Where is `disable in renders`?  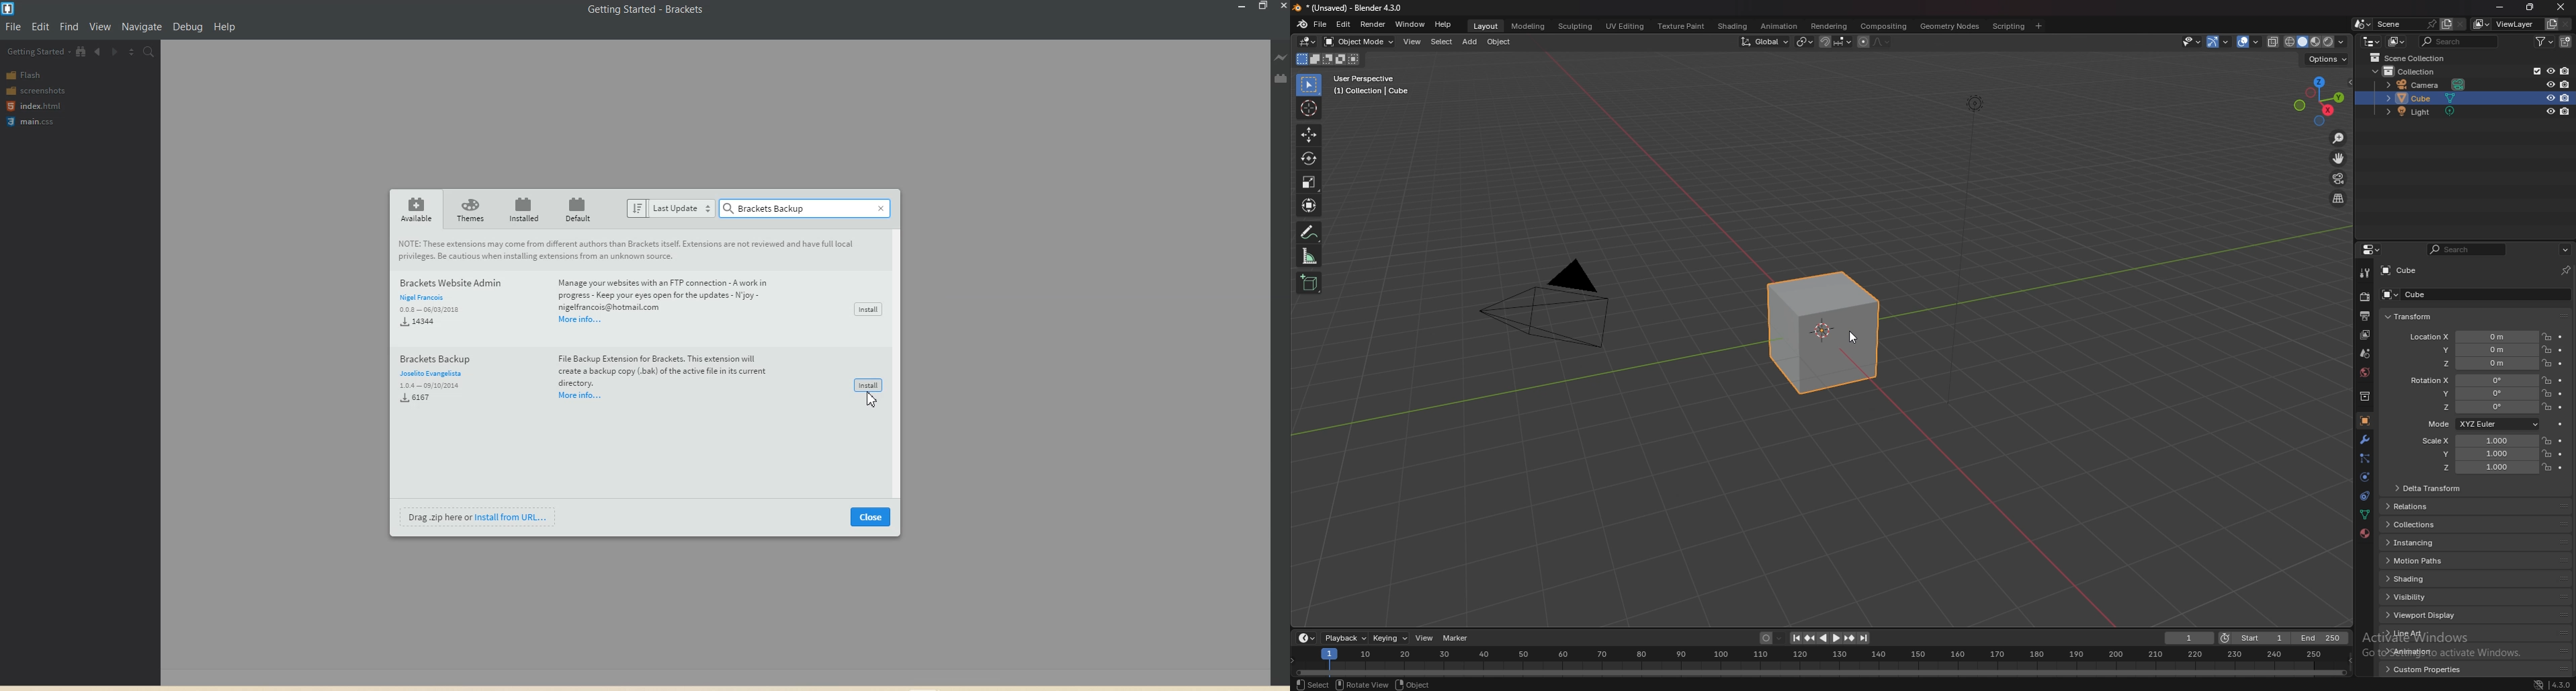 disable in renders is located at coordinates (2565, 83).